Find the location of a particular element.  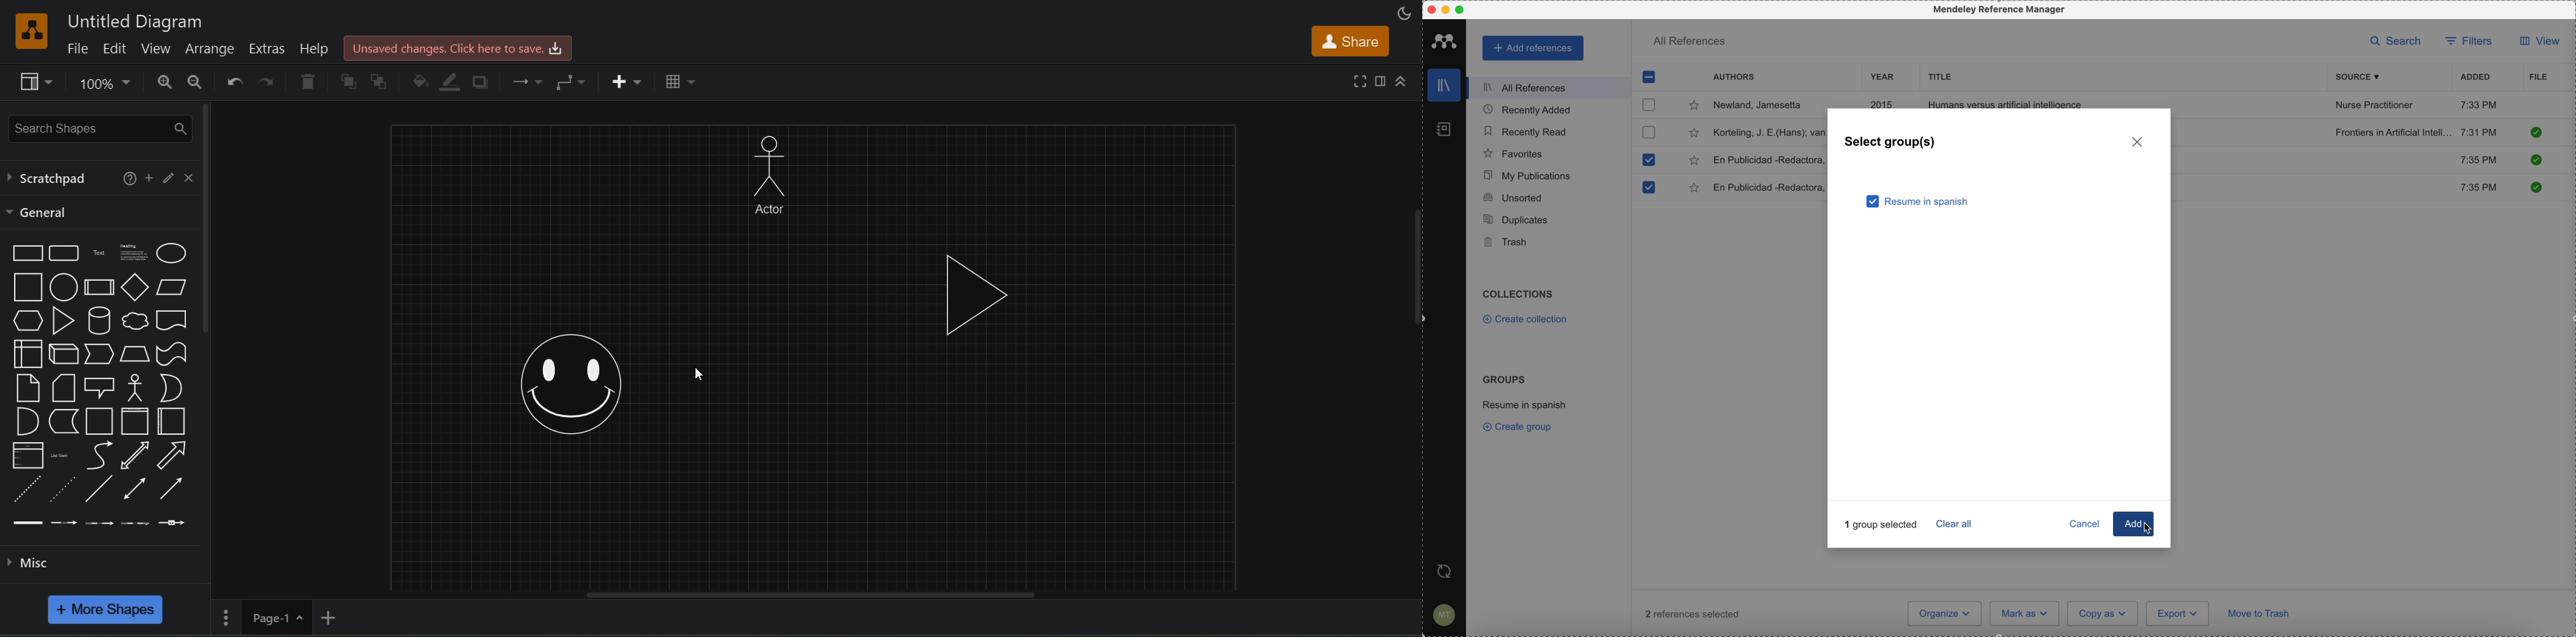

help is located at coordinates (316, 48).